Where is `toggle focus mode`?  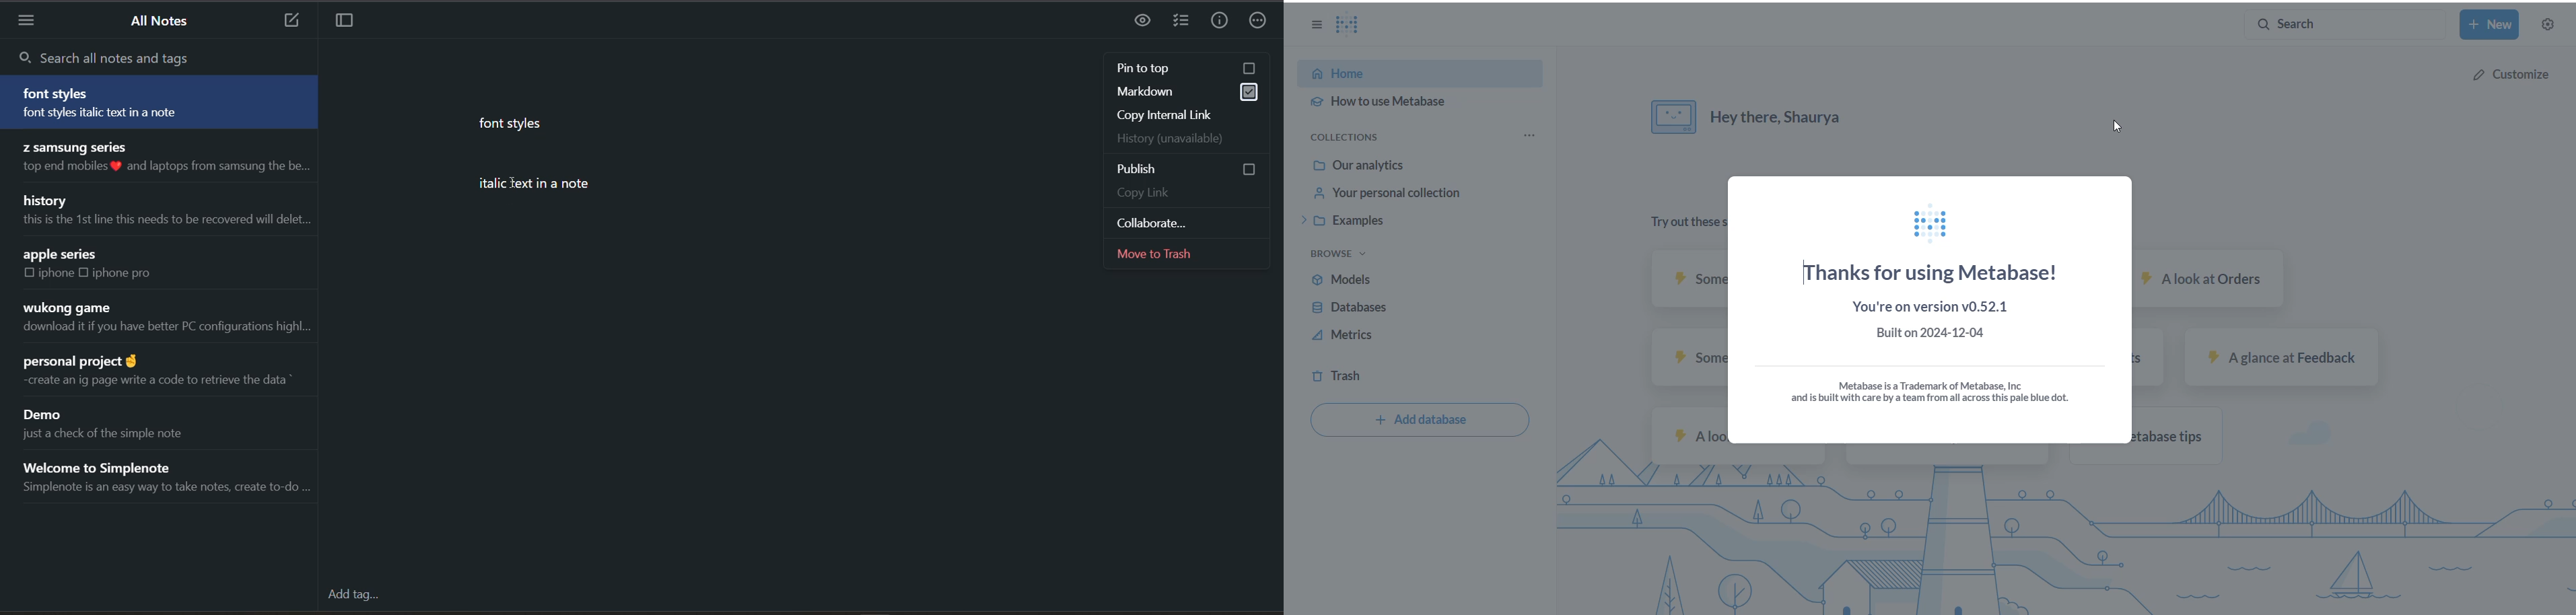
toggle focus mode is located at coordinates (353, 23).